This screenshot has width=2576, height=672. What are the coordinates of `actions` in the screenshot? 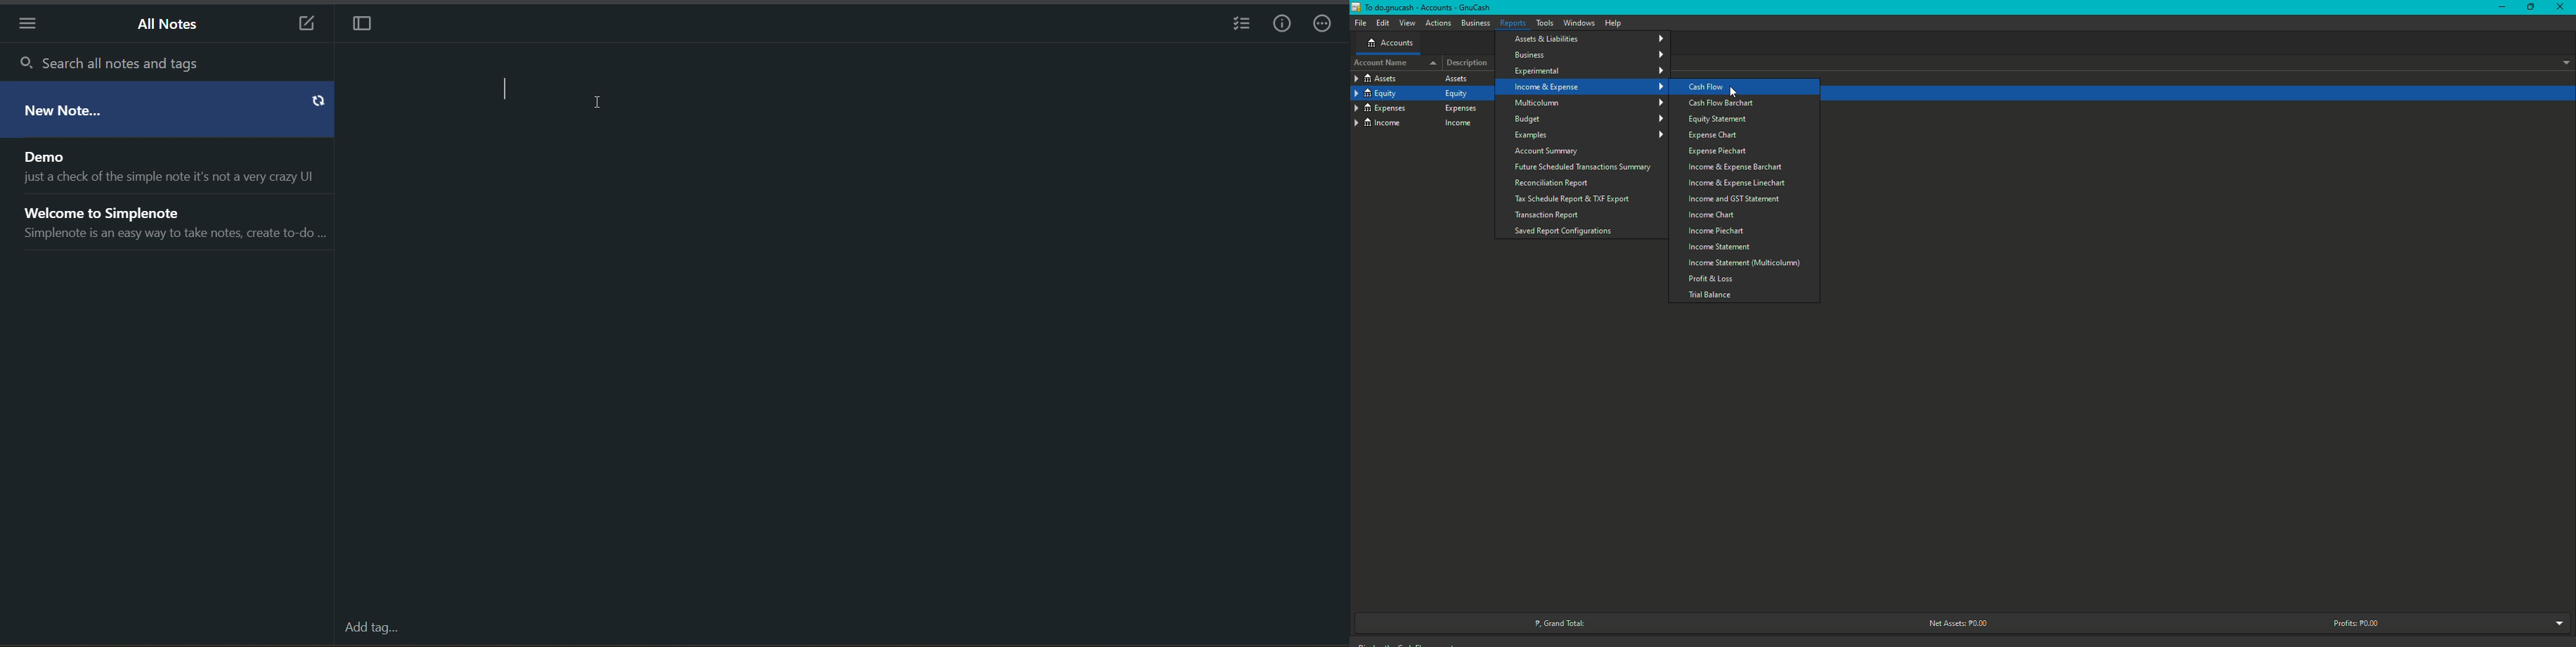 It's located at (1327, 24).